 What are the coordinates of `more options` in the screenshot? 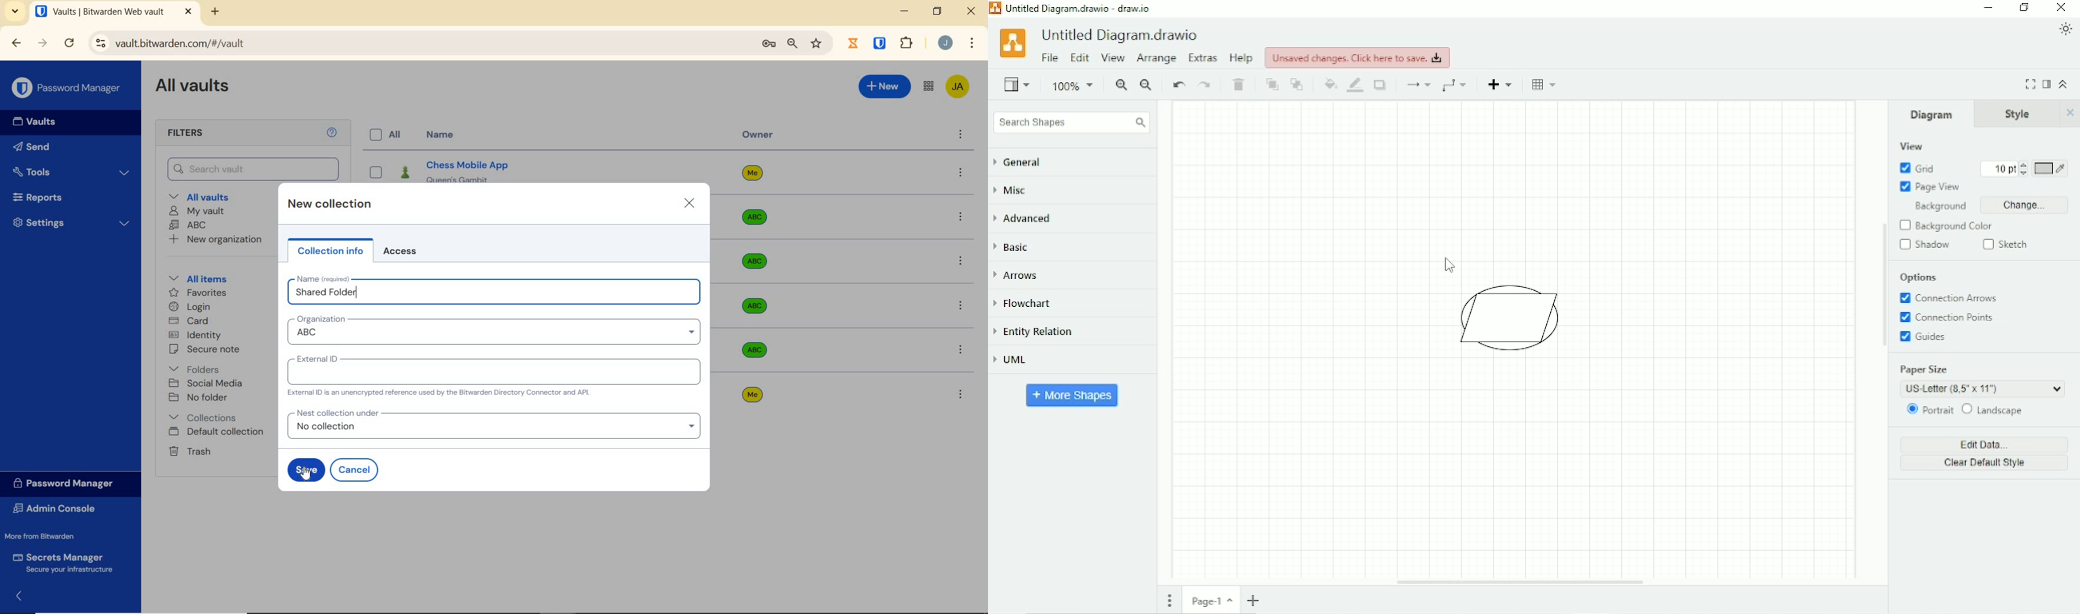 It's located at (960, 307).